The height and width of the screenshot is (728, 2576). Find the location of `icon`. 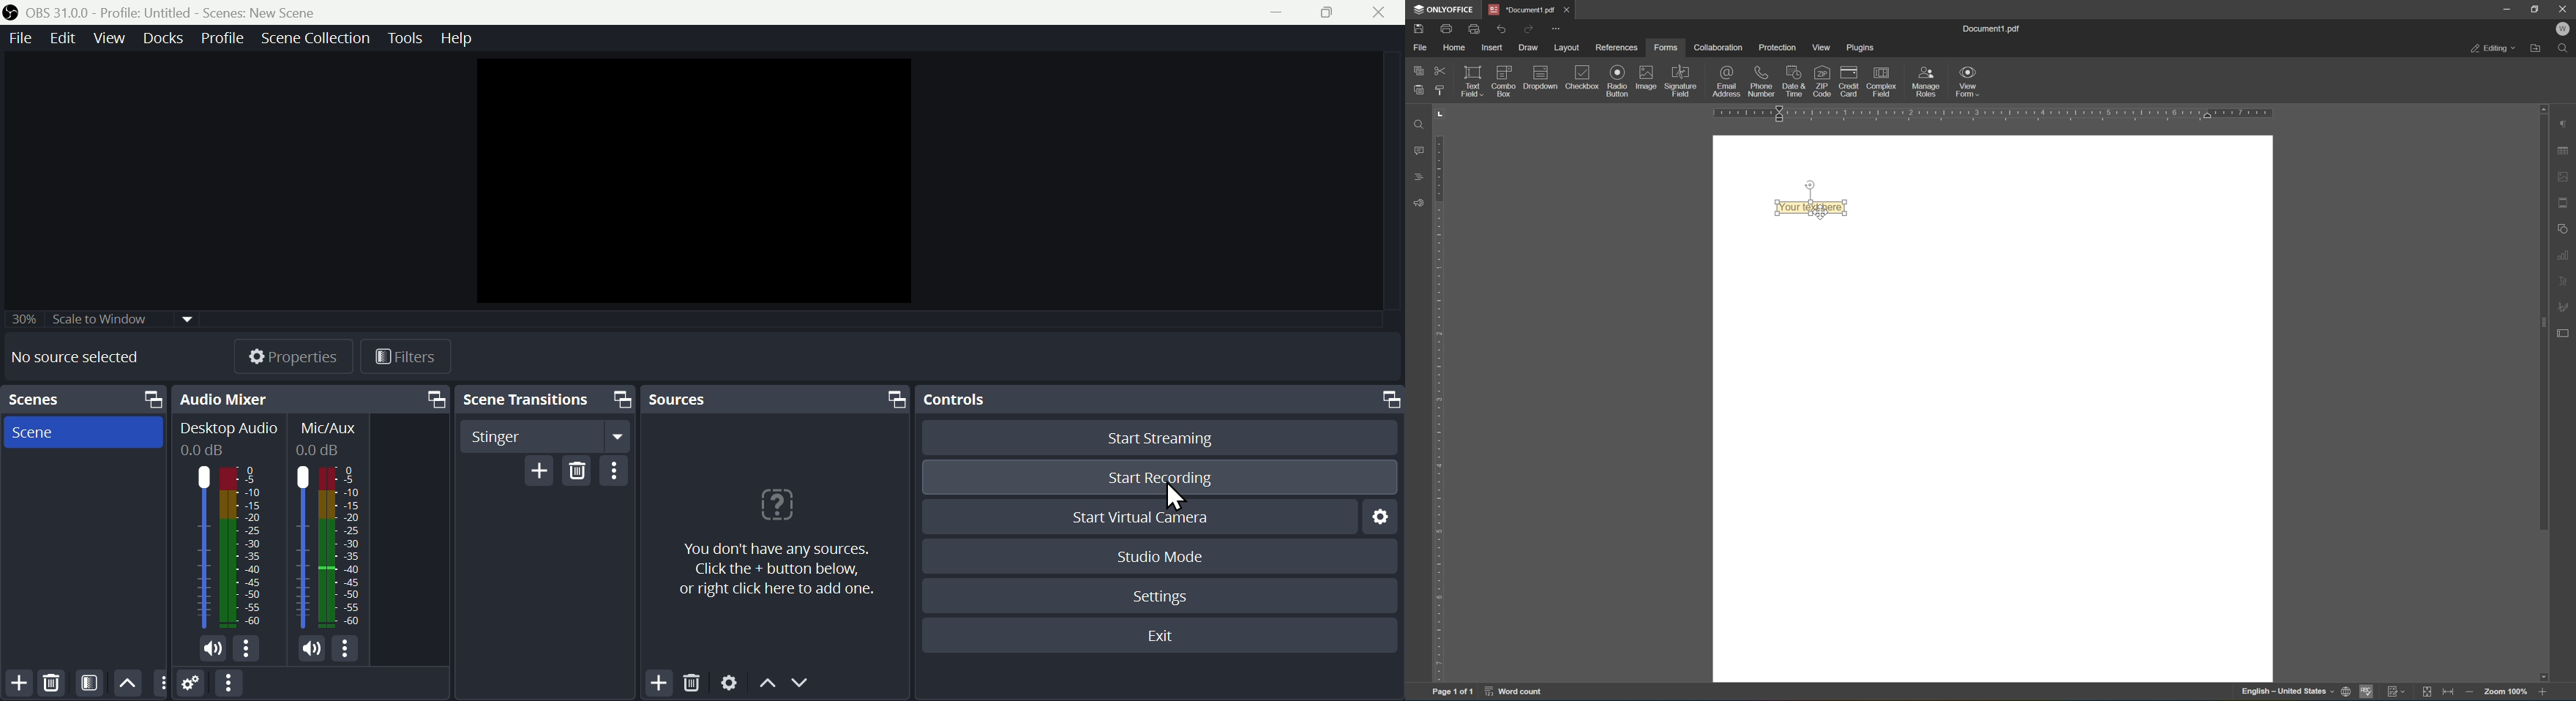

icon is located at coordinates (777, 506).